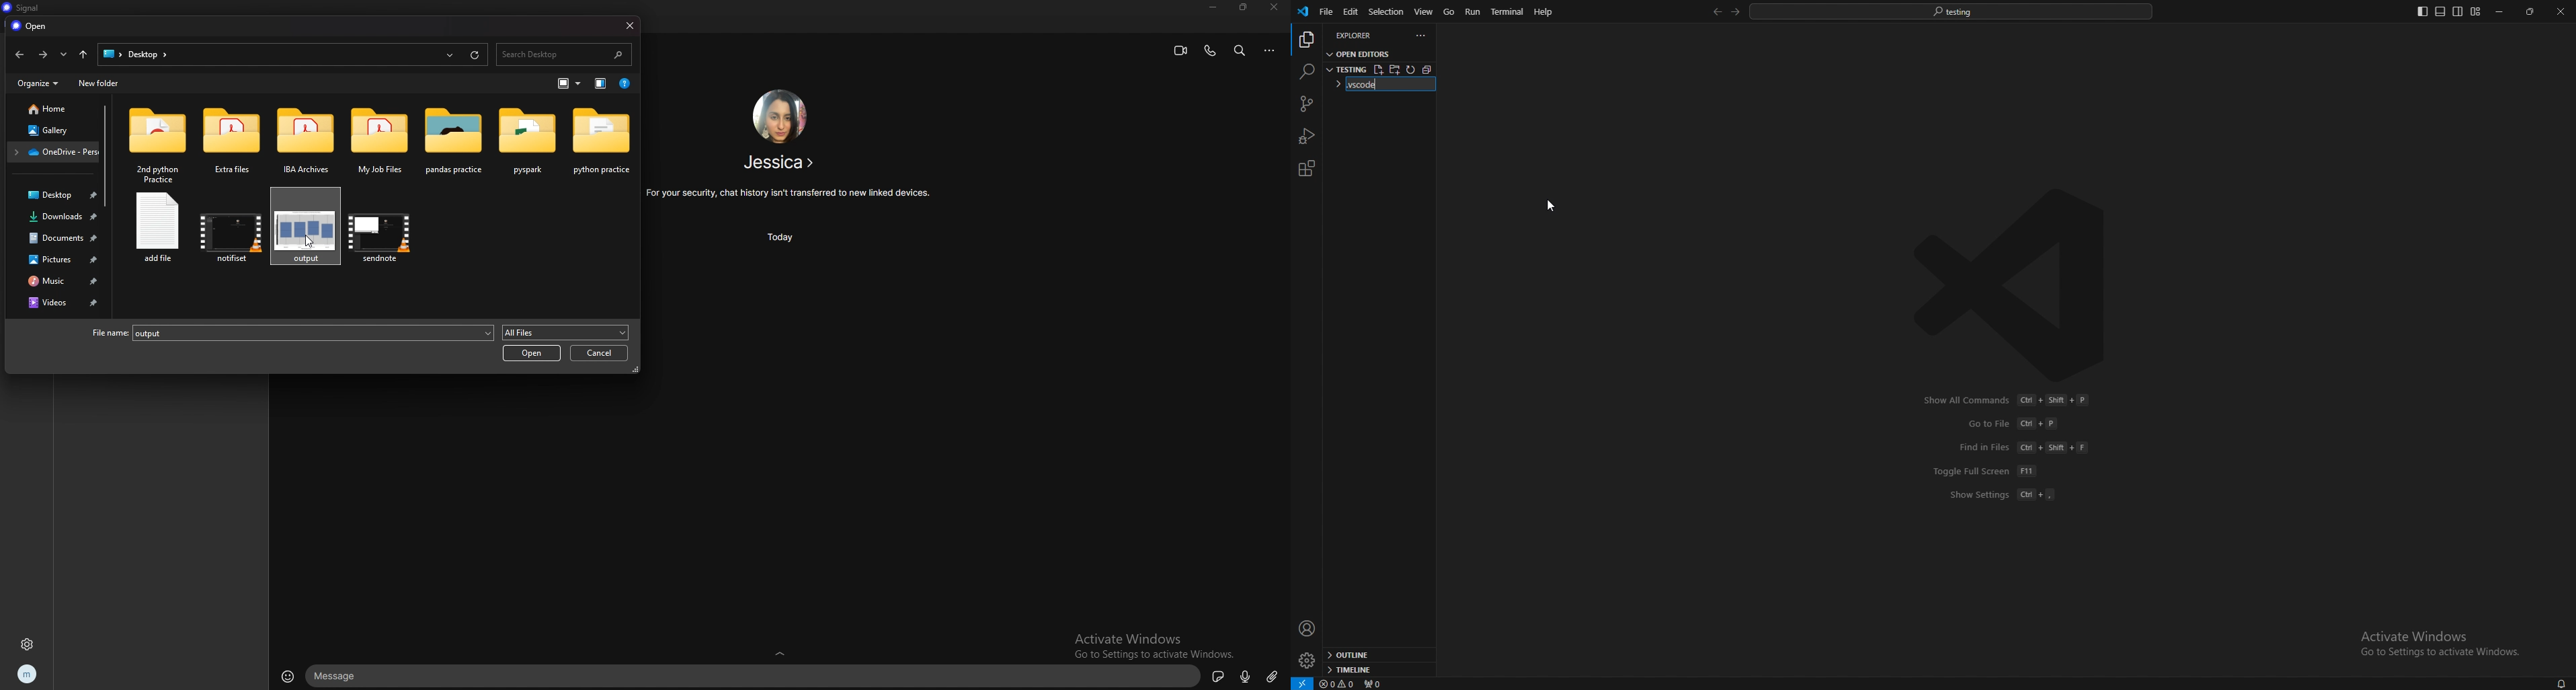  What do you see at coordinates (54, 152) in the screenshot?
I see `folder` at bounding box center [54, 152].